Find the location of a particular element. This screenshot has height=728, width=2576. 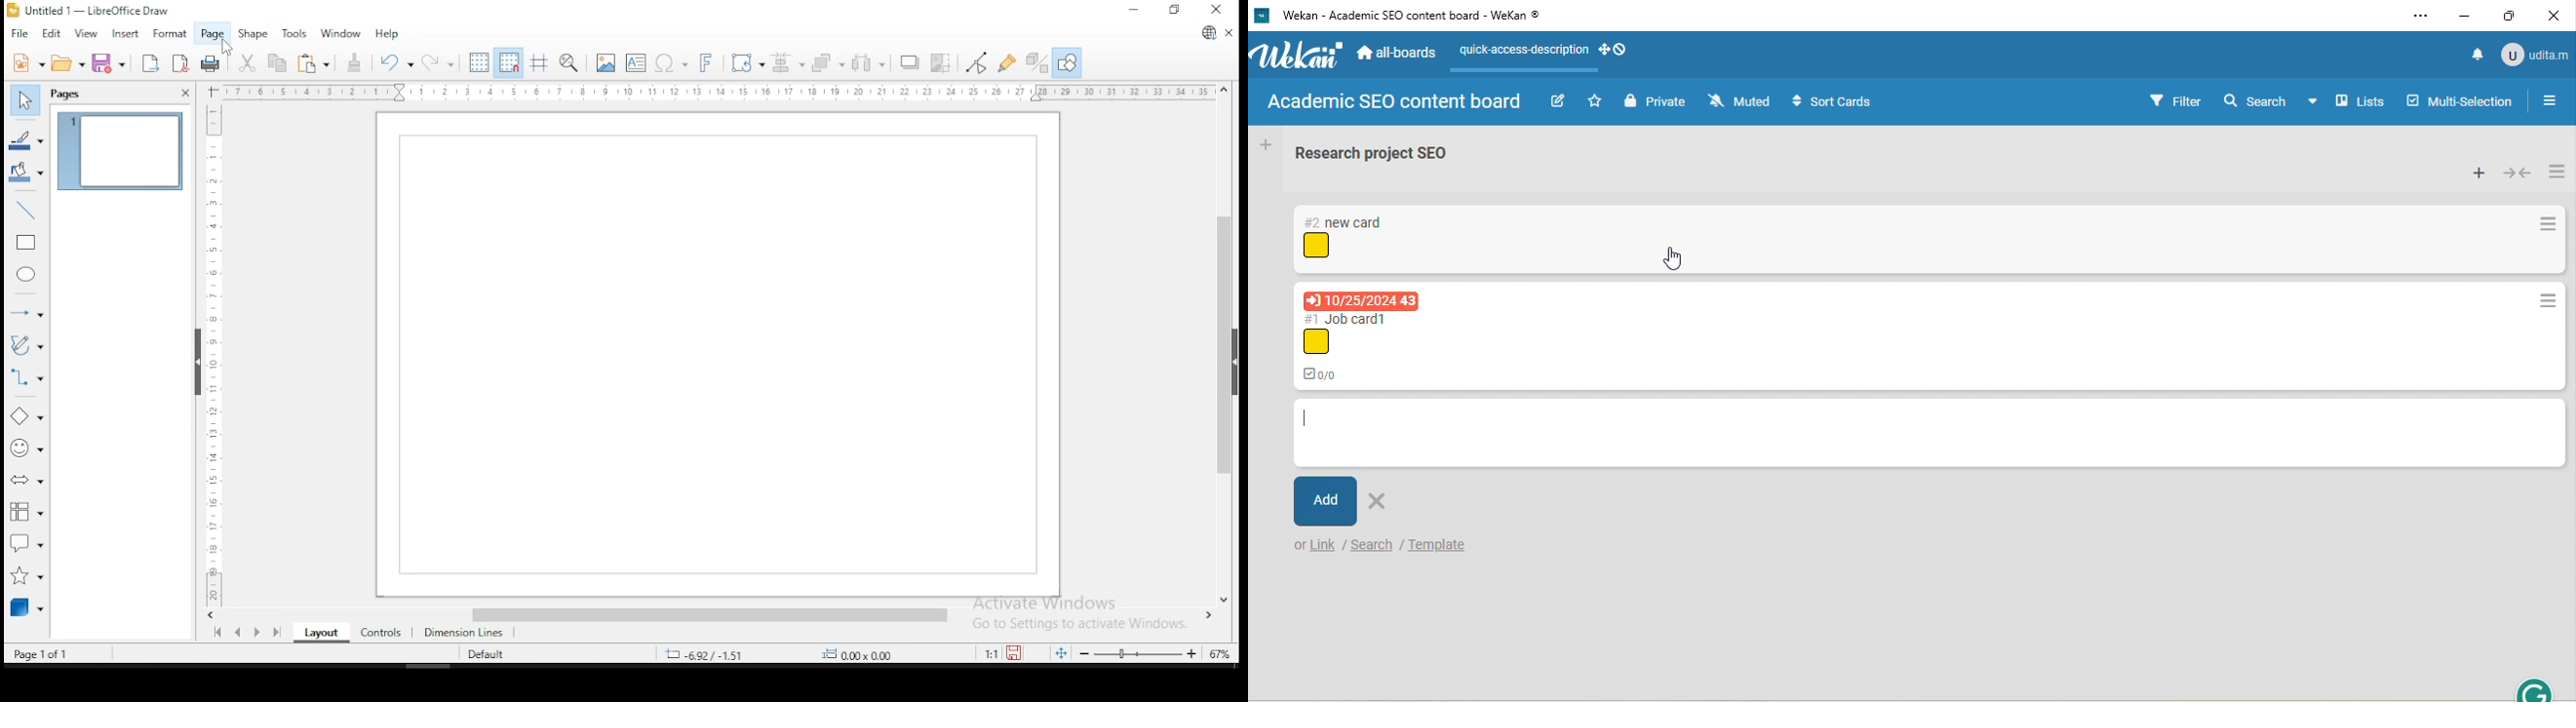

zoom slider is located at coordinates (1142, 652).